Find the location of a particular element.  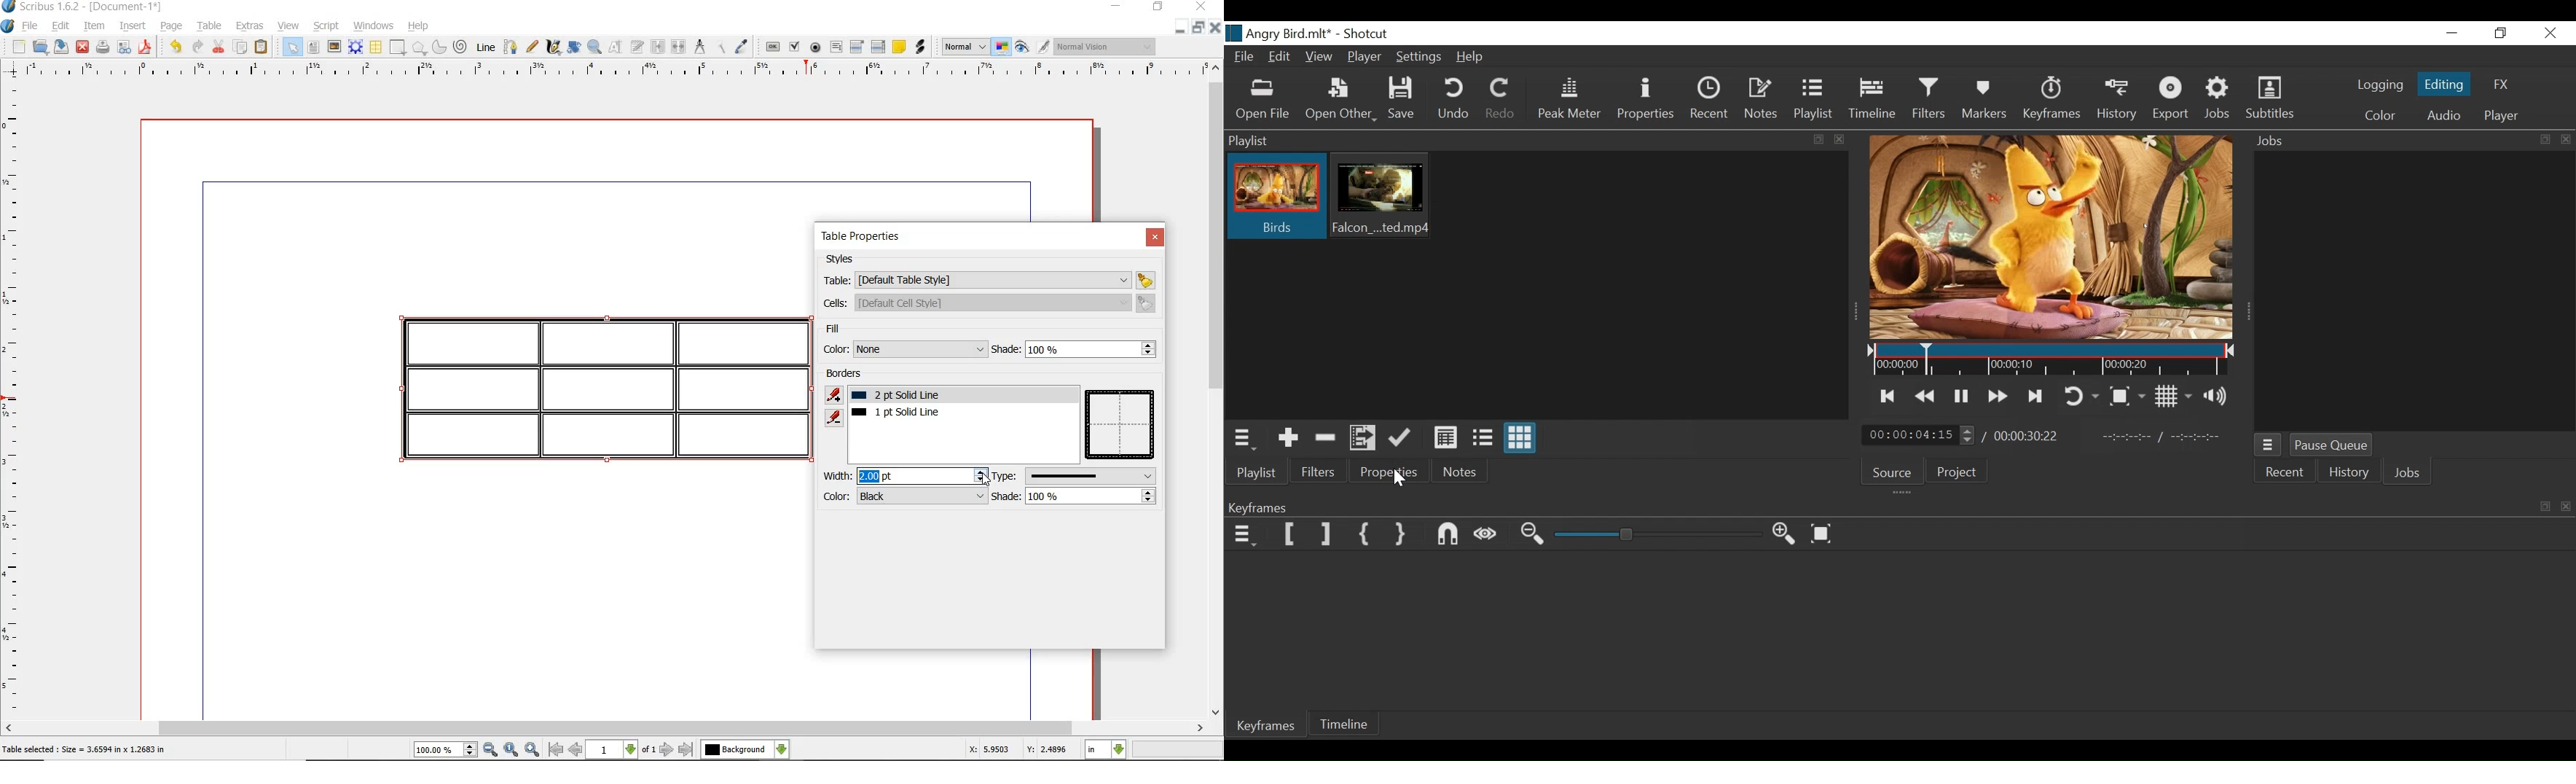

zoom in and out is located at coordinates (595, 47).